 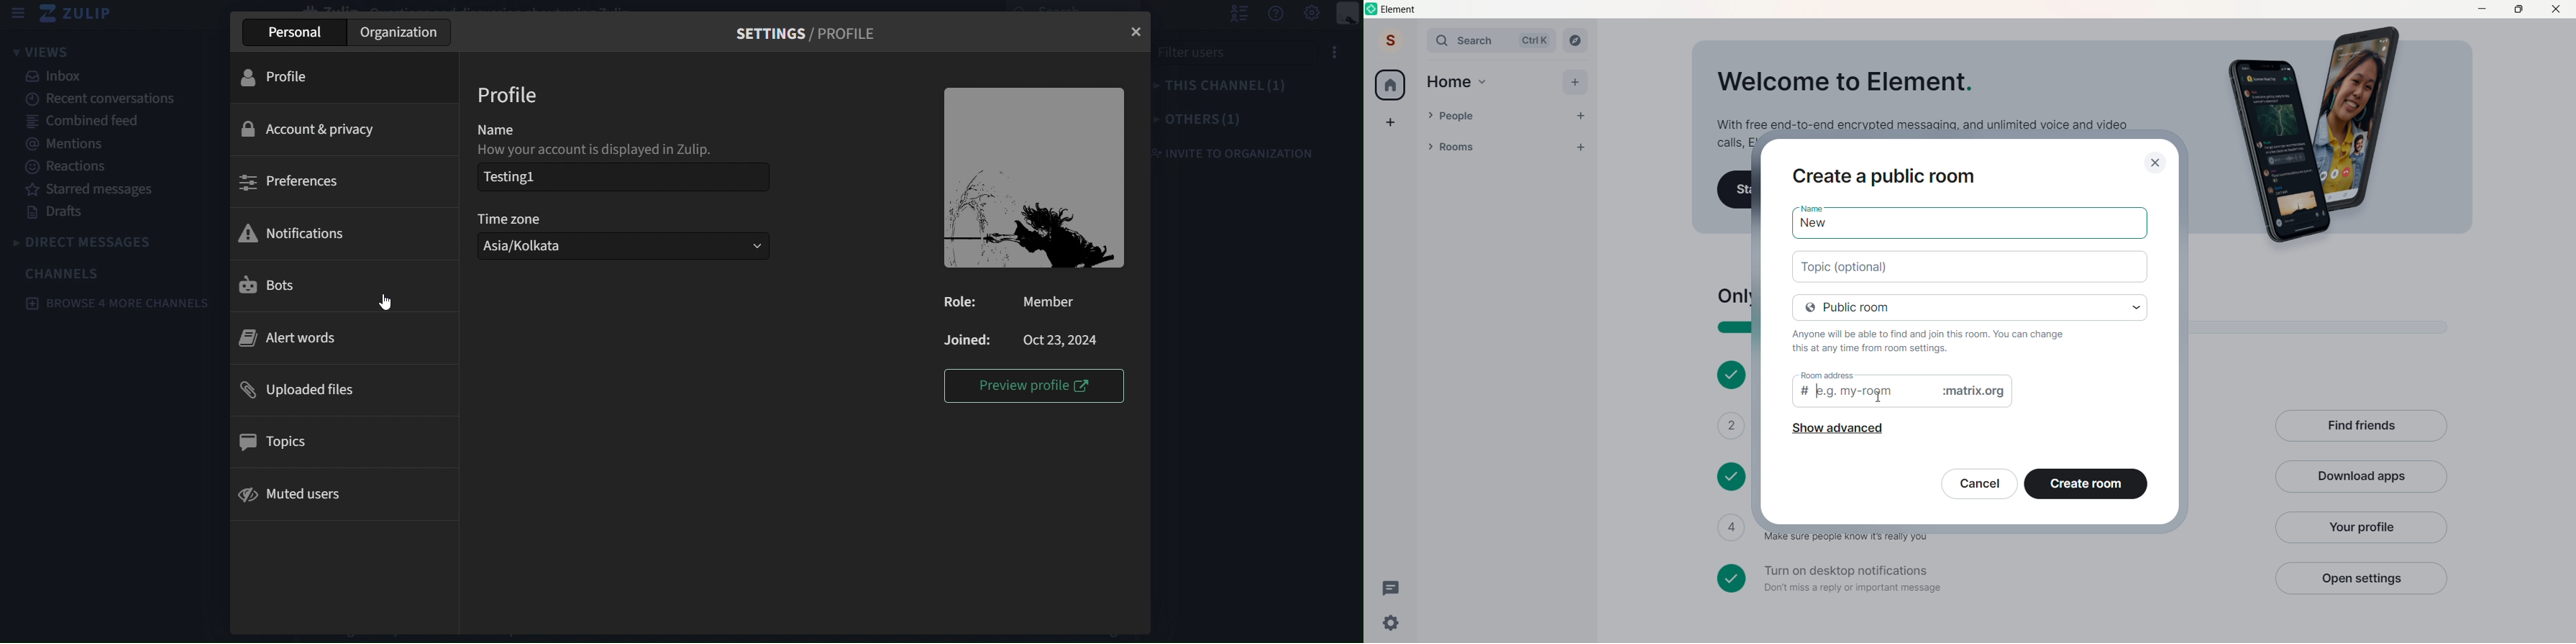 I want to click on Room Drop Down, so click(x=1430, y=147).